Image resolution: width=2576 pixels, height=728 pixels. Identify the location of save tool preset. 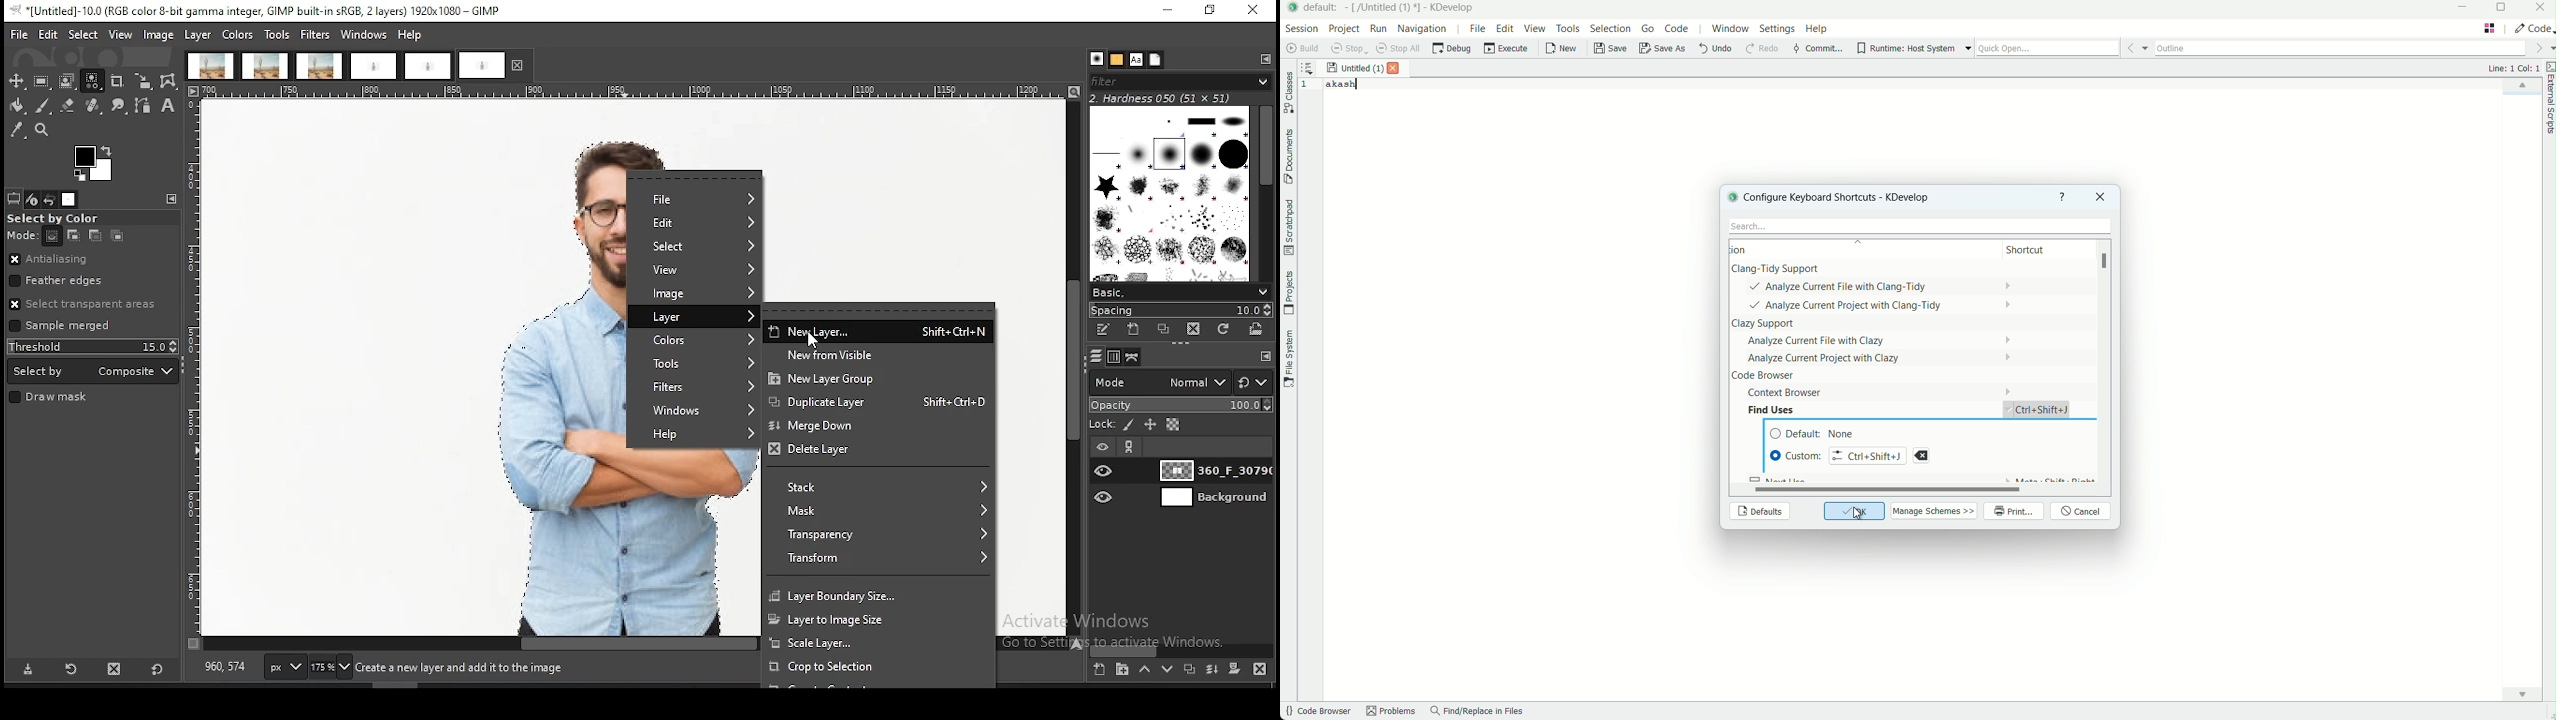
(27, 669).